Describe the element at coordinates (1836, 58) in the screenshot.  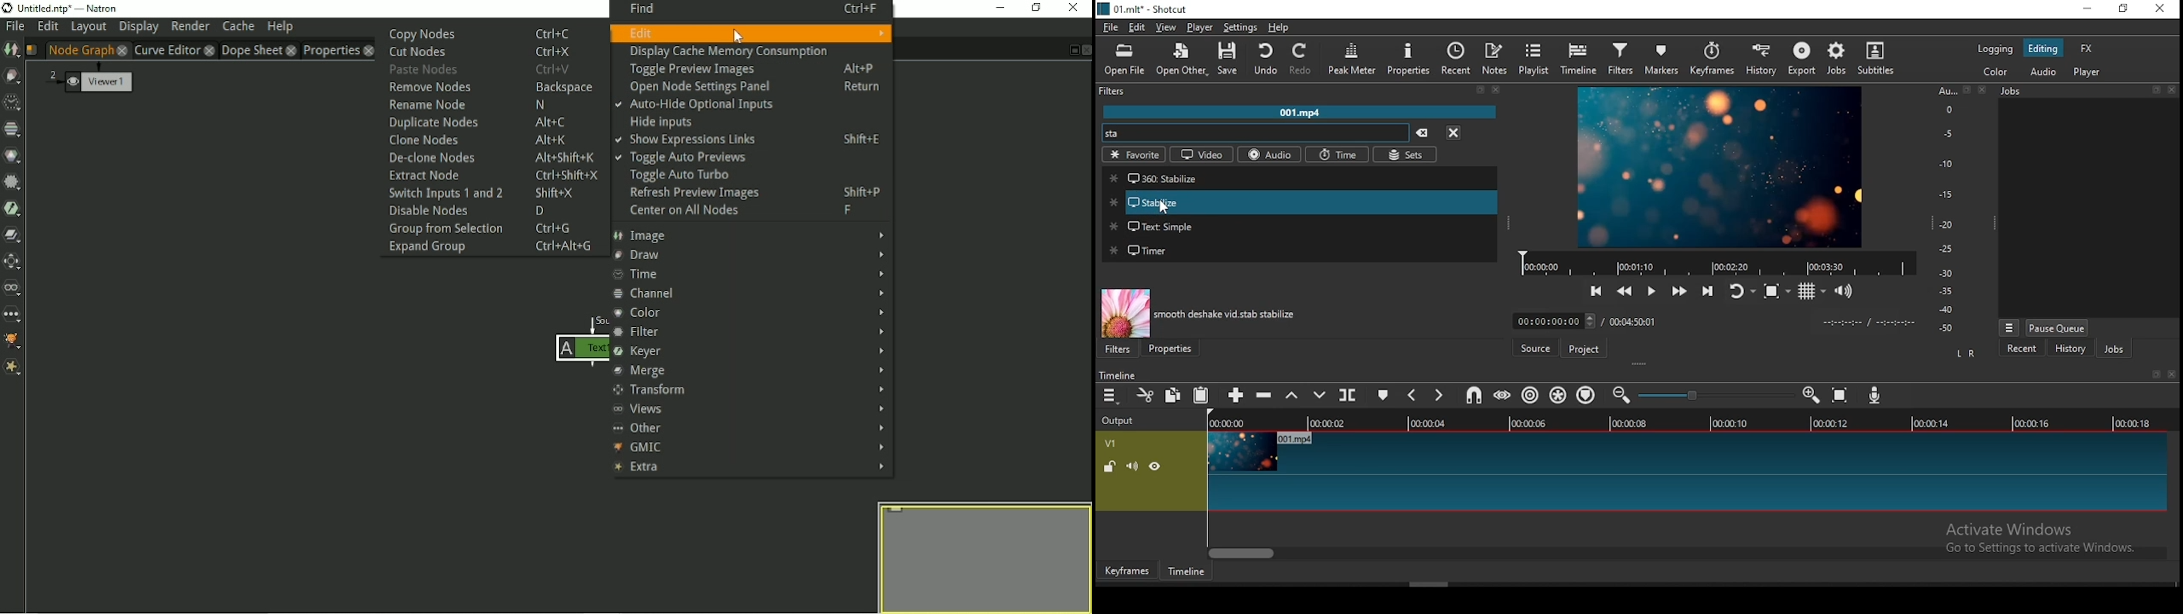
I see `Jobs` at that location.